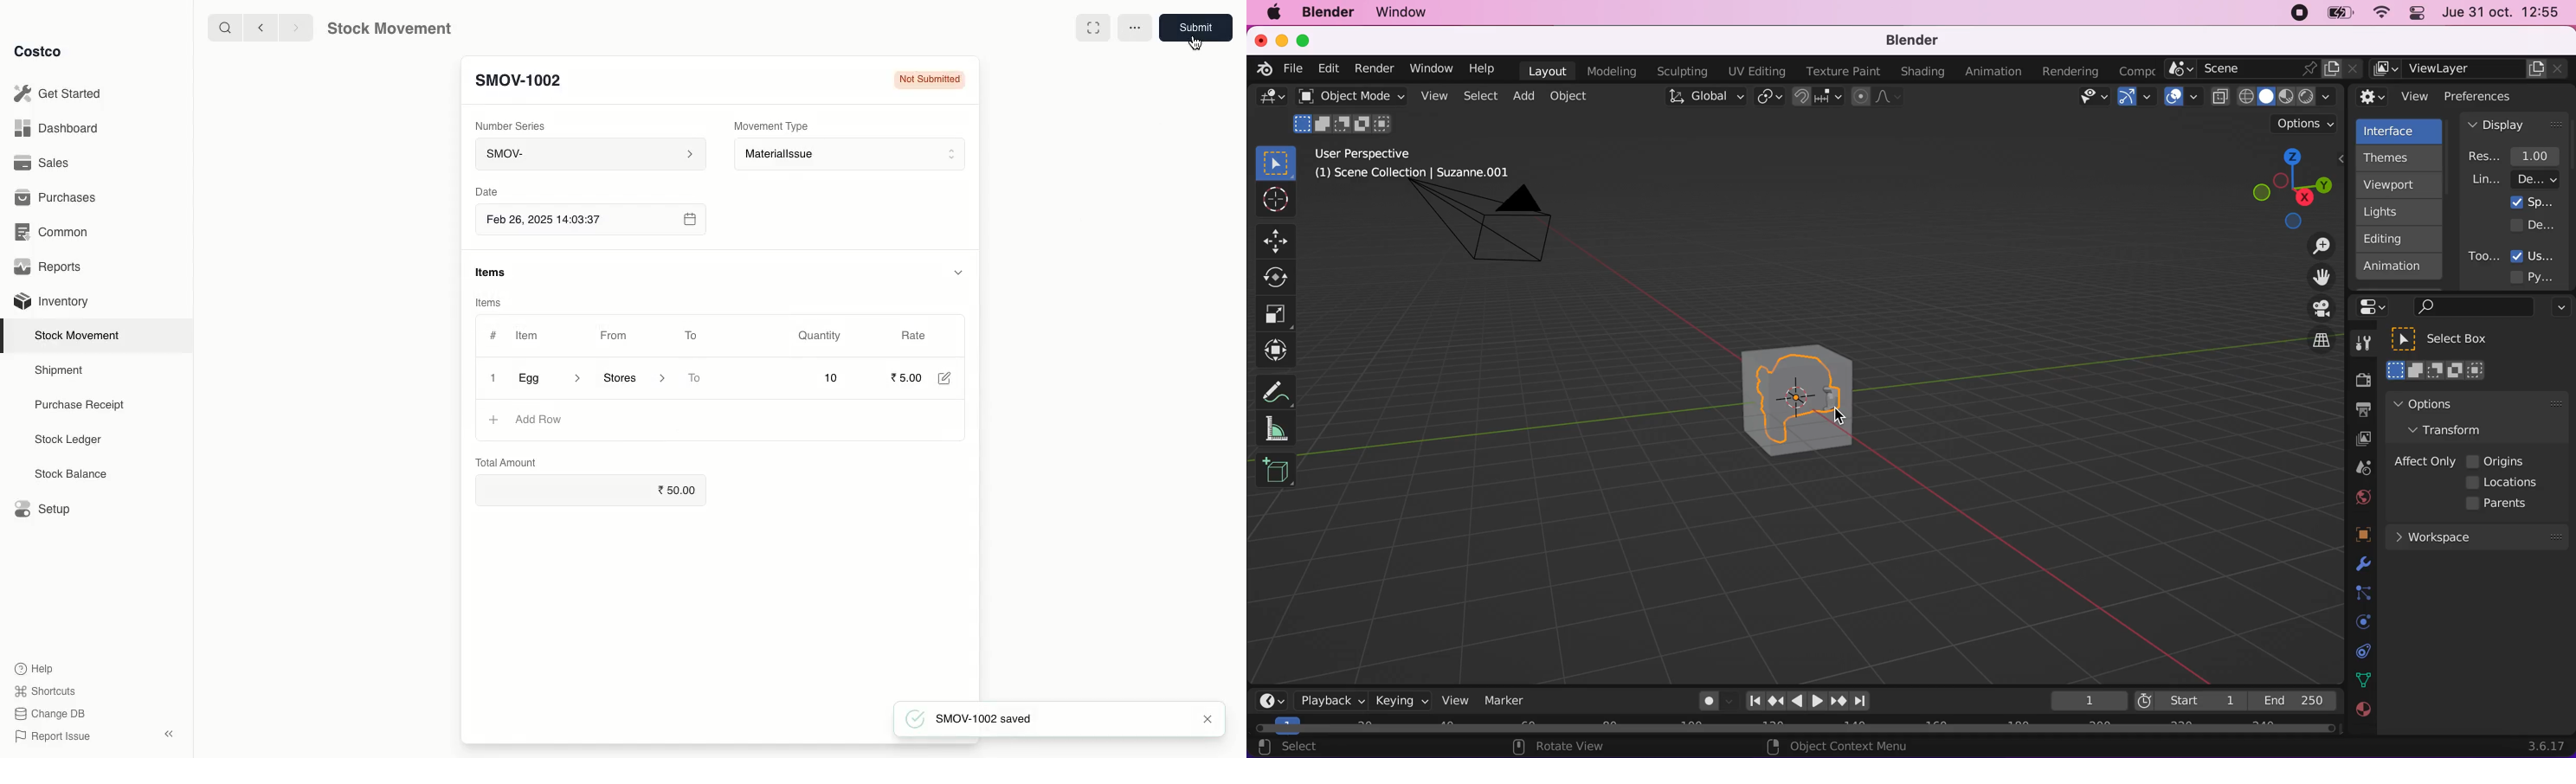  Describe the element at coordinates (516, 84) in the screenshot. I see `New Entry` at that location.